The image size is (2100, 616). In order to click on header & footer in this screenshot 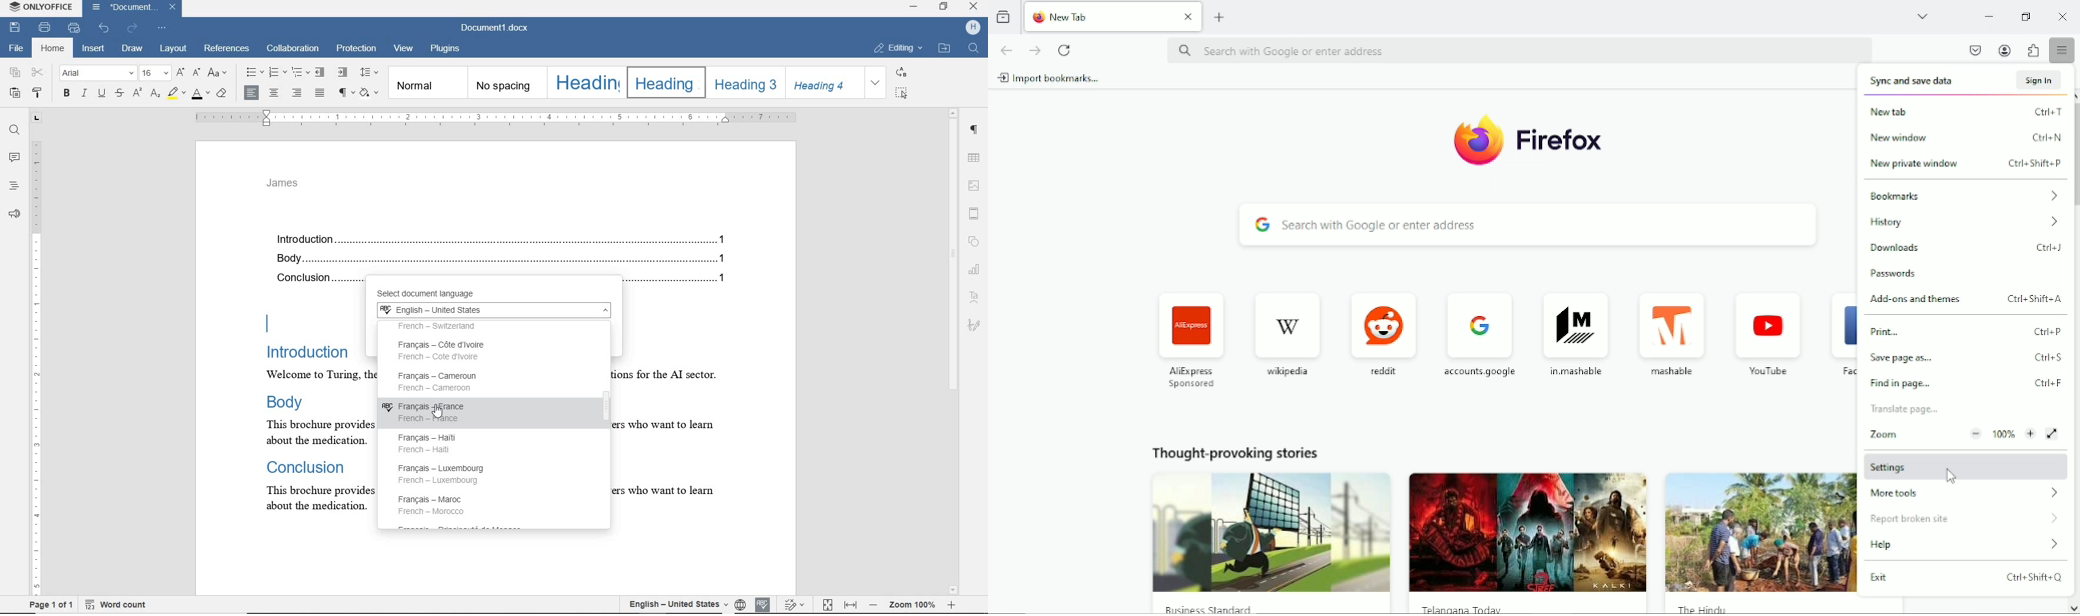, I will do `click(976, 213)`.